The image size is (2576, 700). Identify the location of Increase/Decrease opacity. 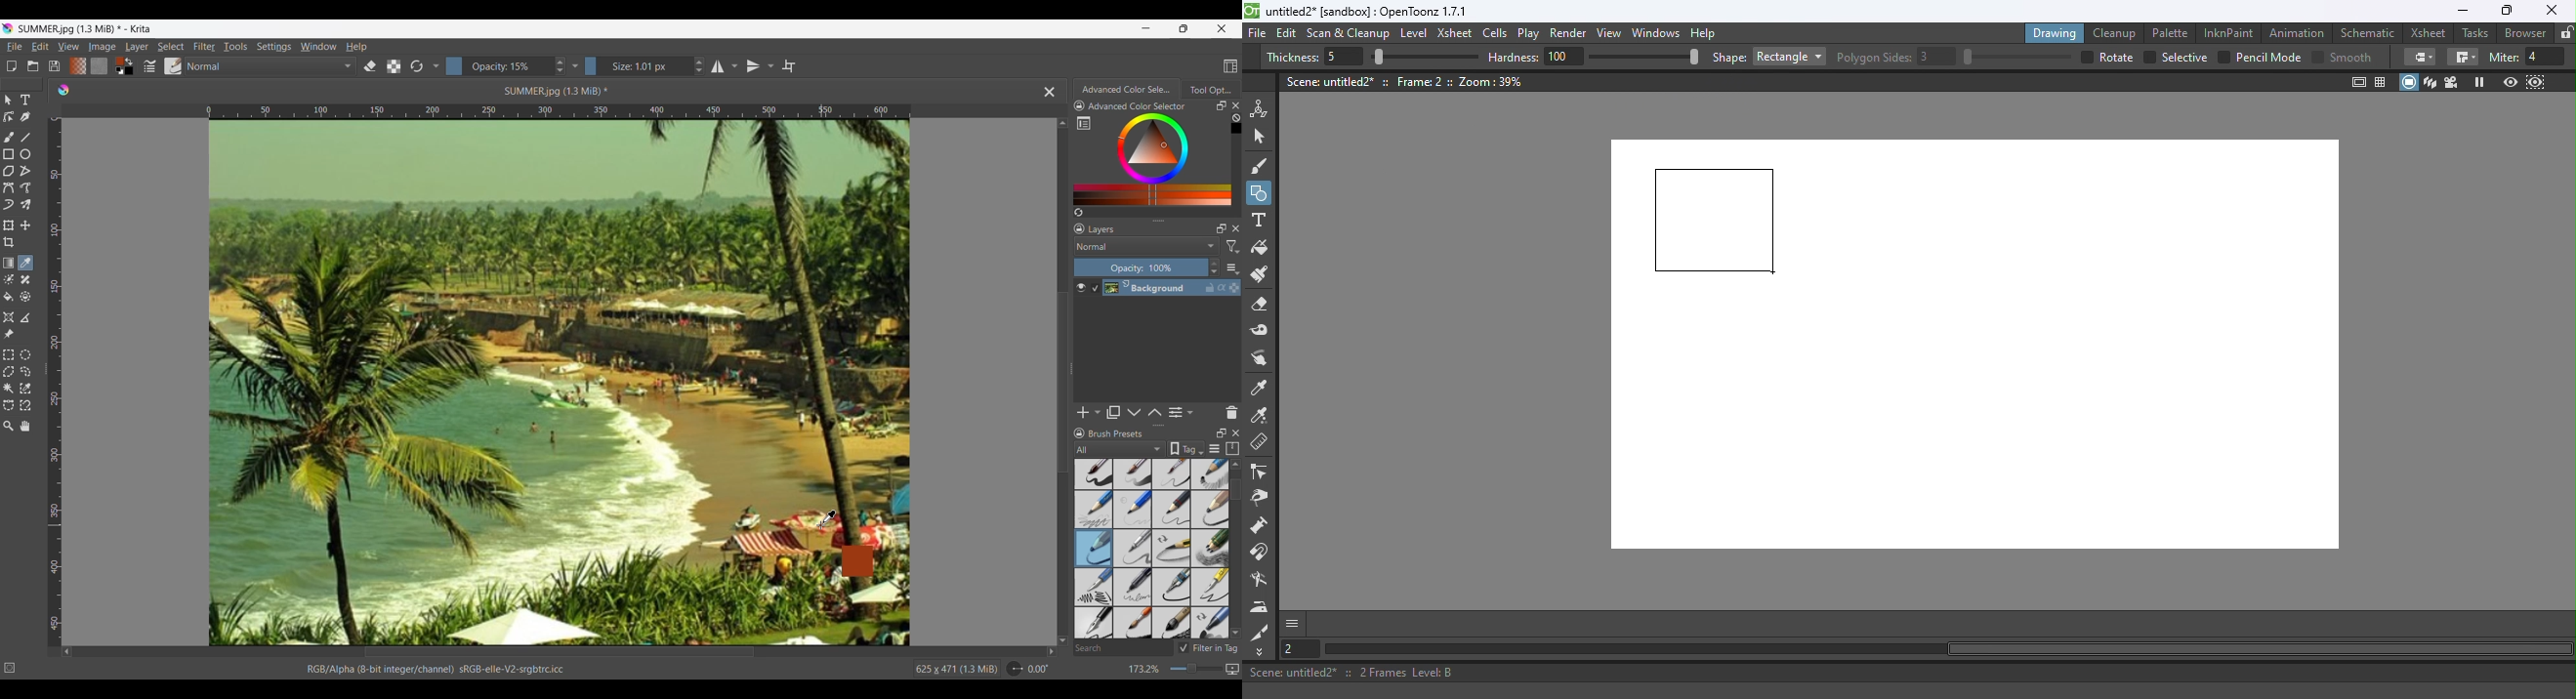
(1214, 268).